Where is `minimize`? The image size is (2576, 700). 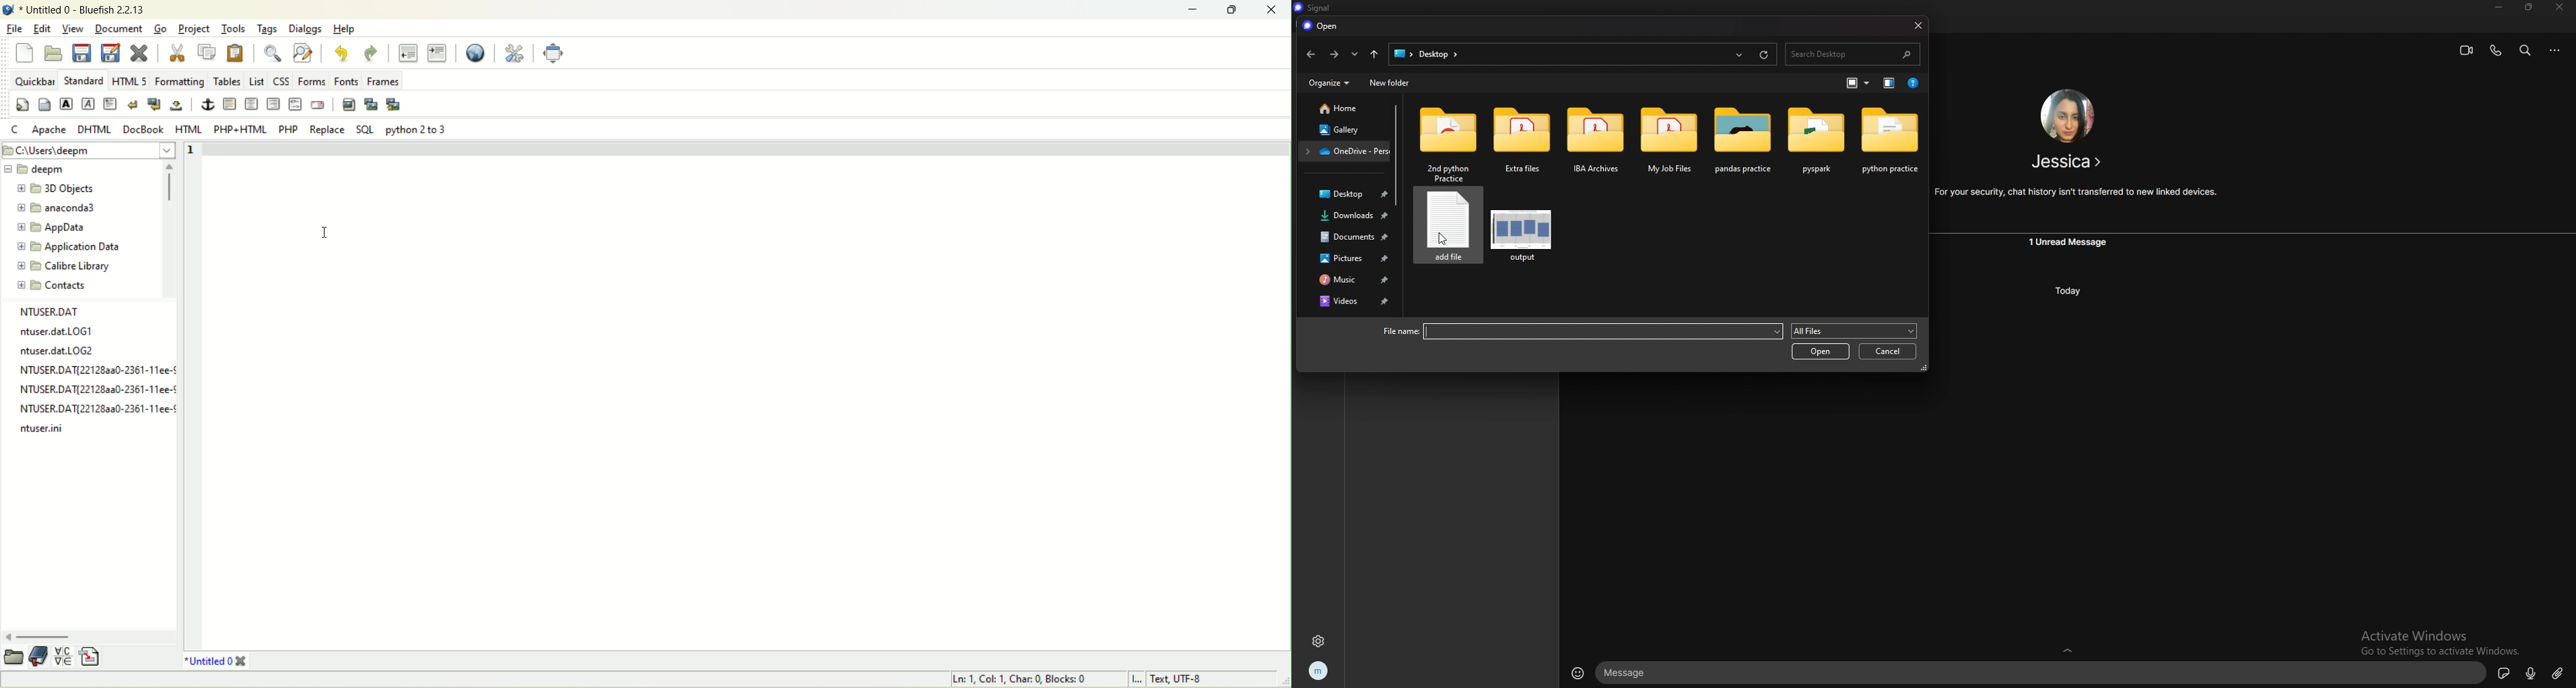
minimize is located at coordinates (2498, 7).